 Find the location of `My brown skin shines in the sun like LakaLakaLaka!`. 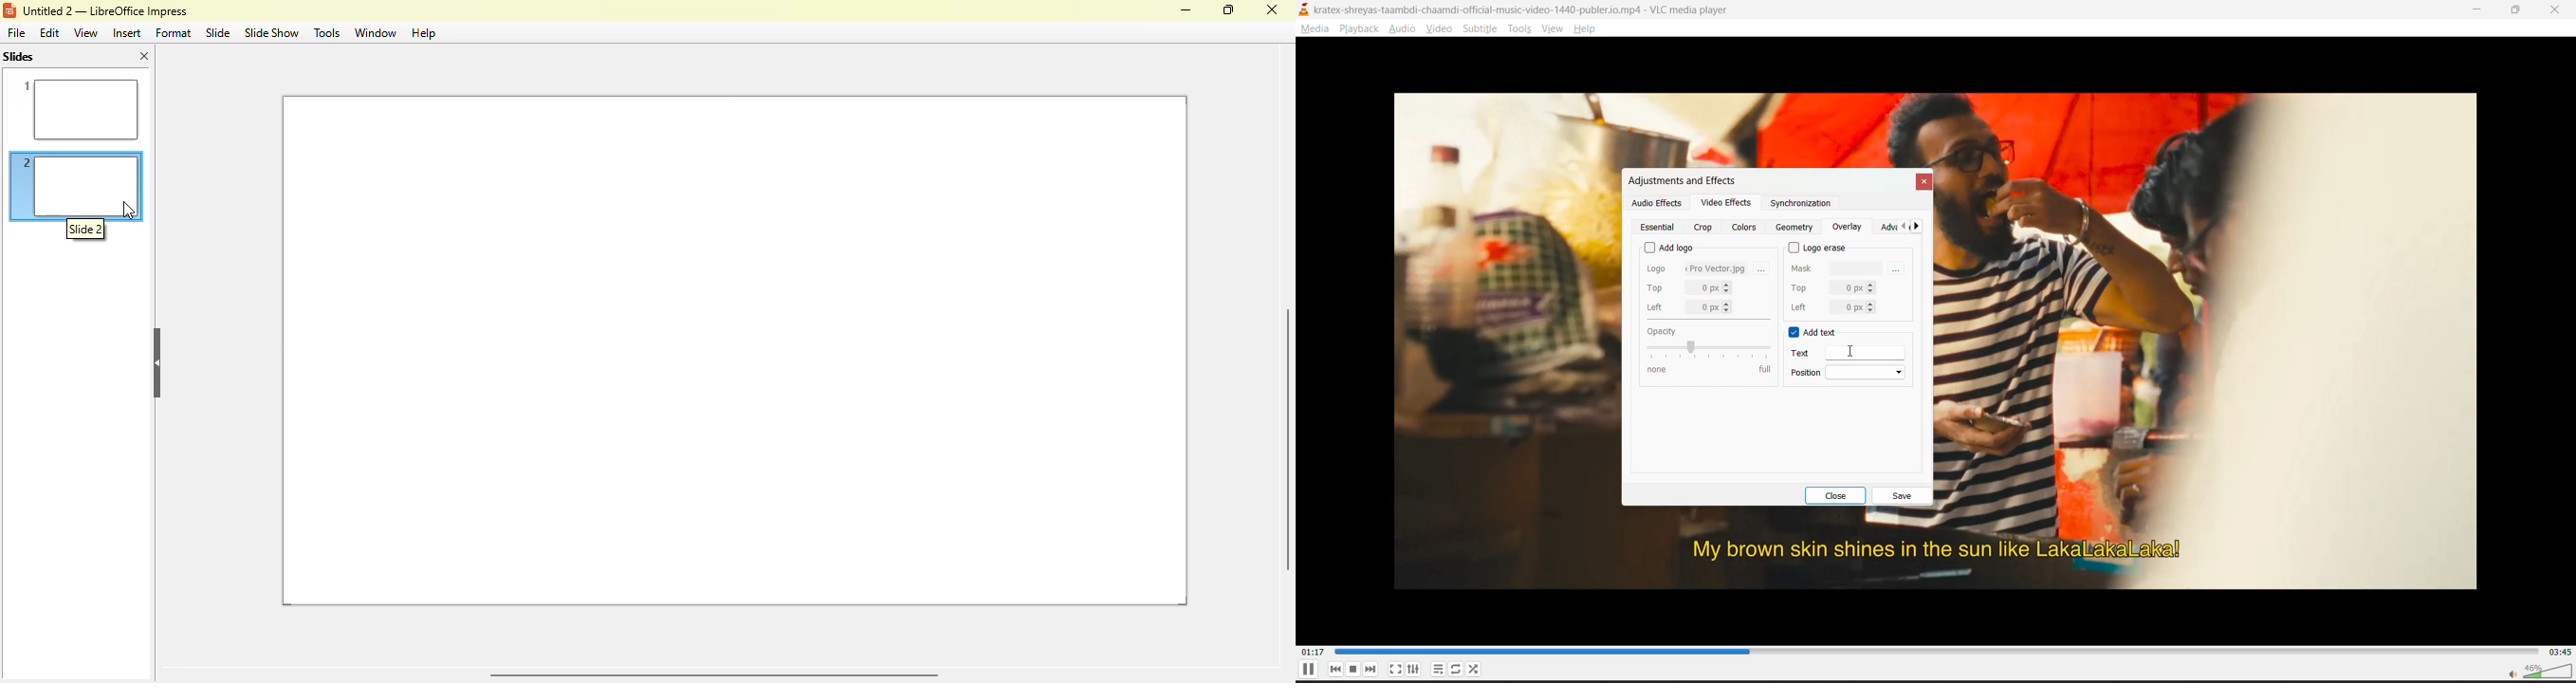

My brown skin shines in the sun like LakaLakaLaka! is located at coordinates (1934, 550).